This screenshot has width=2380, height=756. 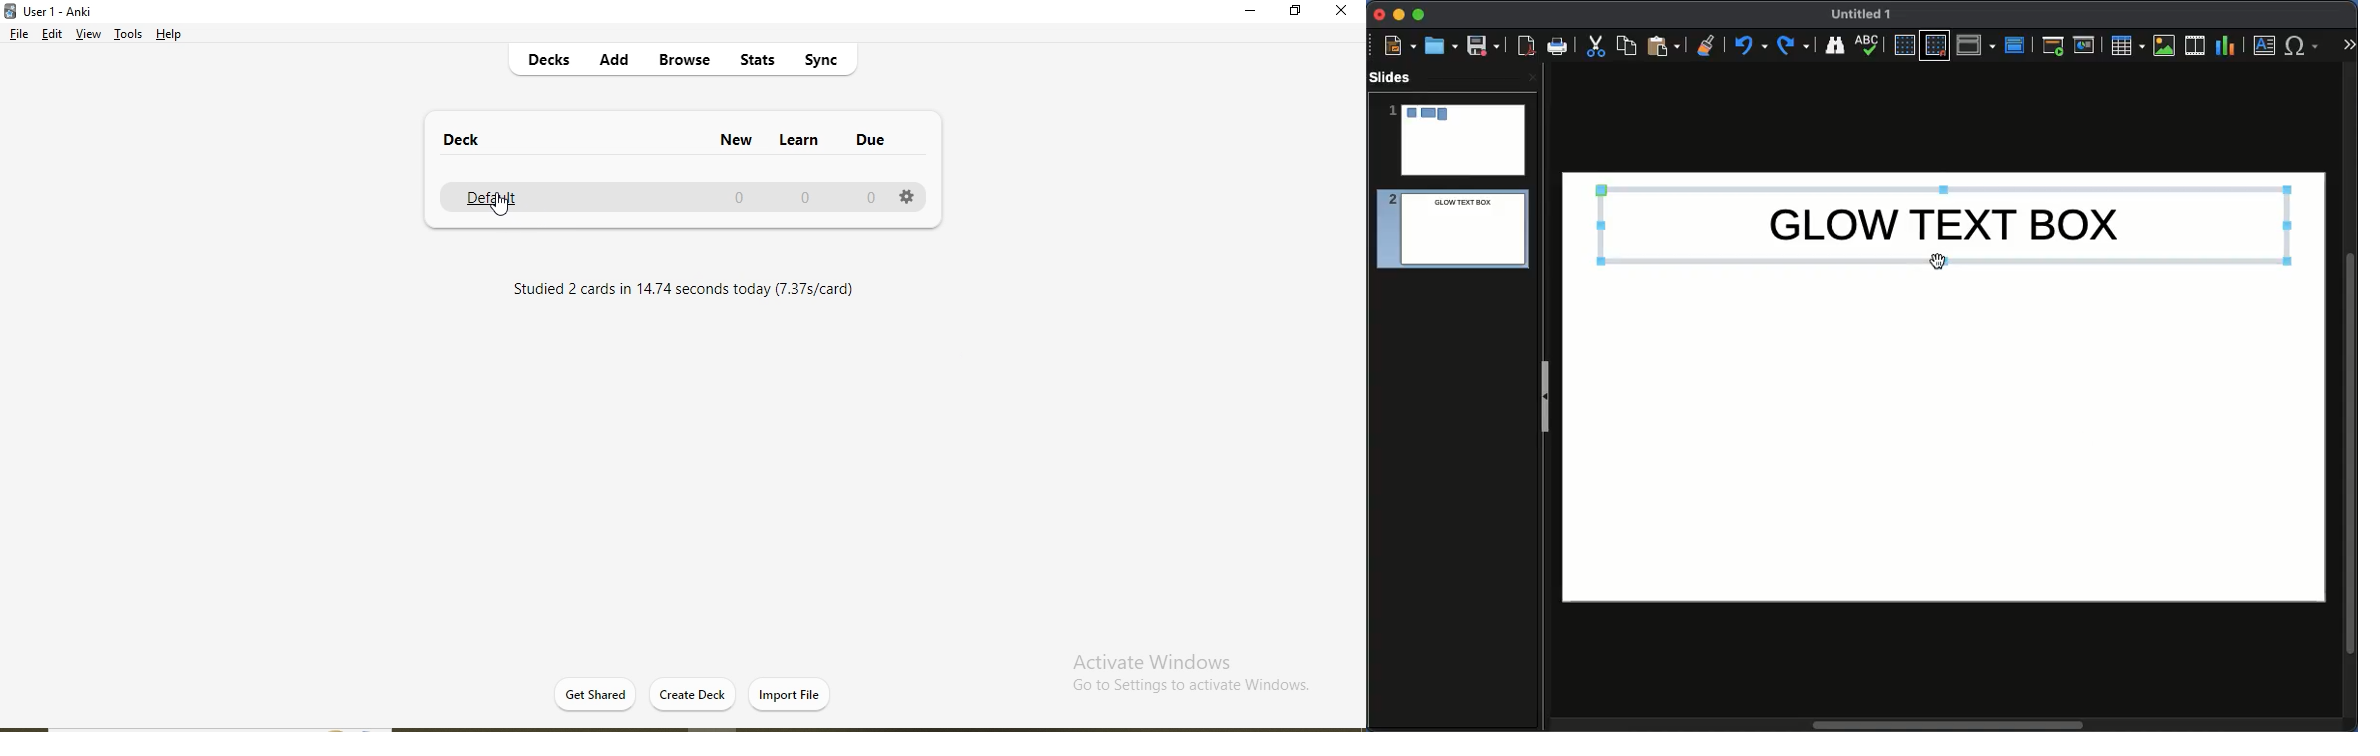 What do you see at coordinates (1456, 140) in the screenshot?
I see `Slide 1` at bounding box center [1456, 140].